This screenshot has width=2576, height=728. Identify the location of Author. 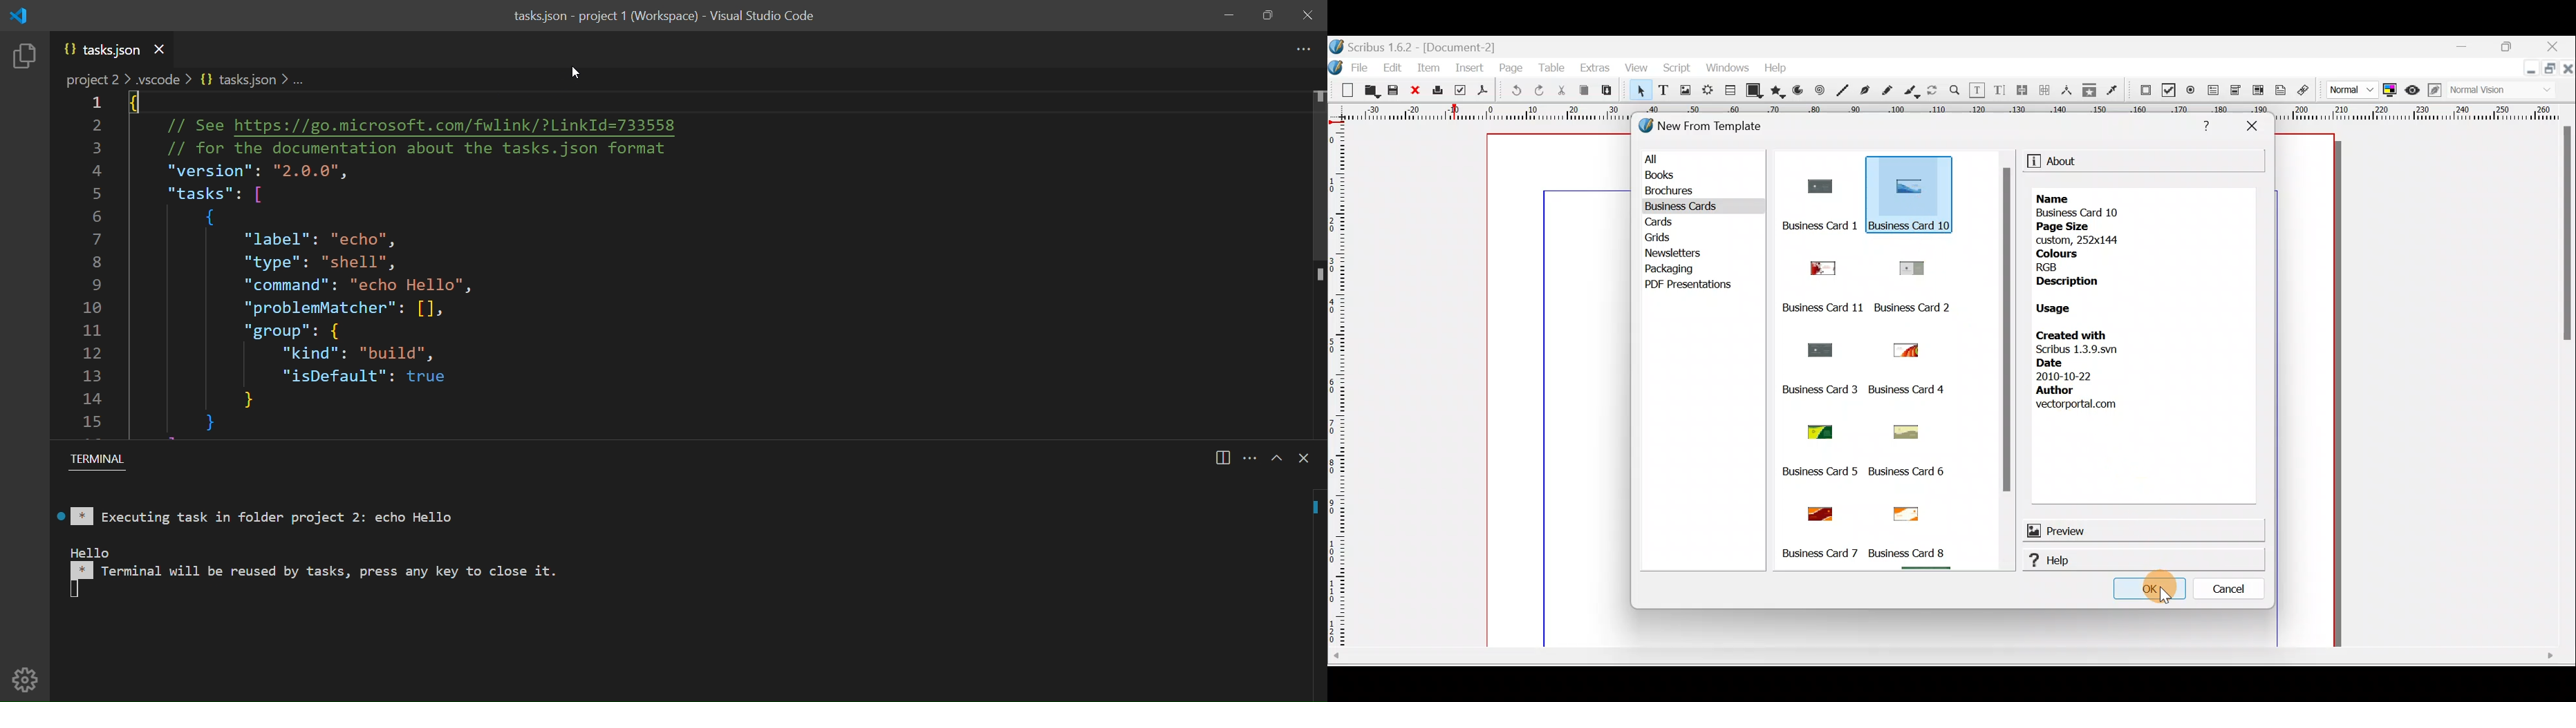
(2056, 390).